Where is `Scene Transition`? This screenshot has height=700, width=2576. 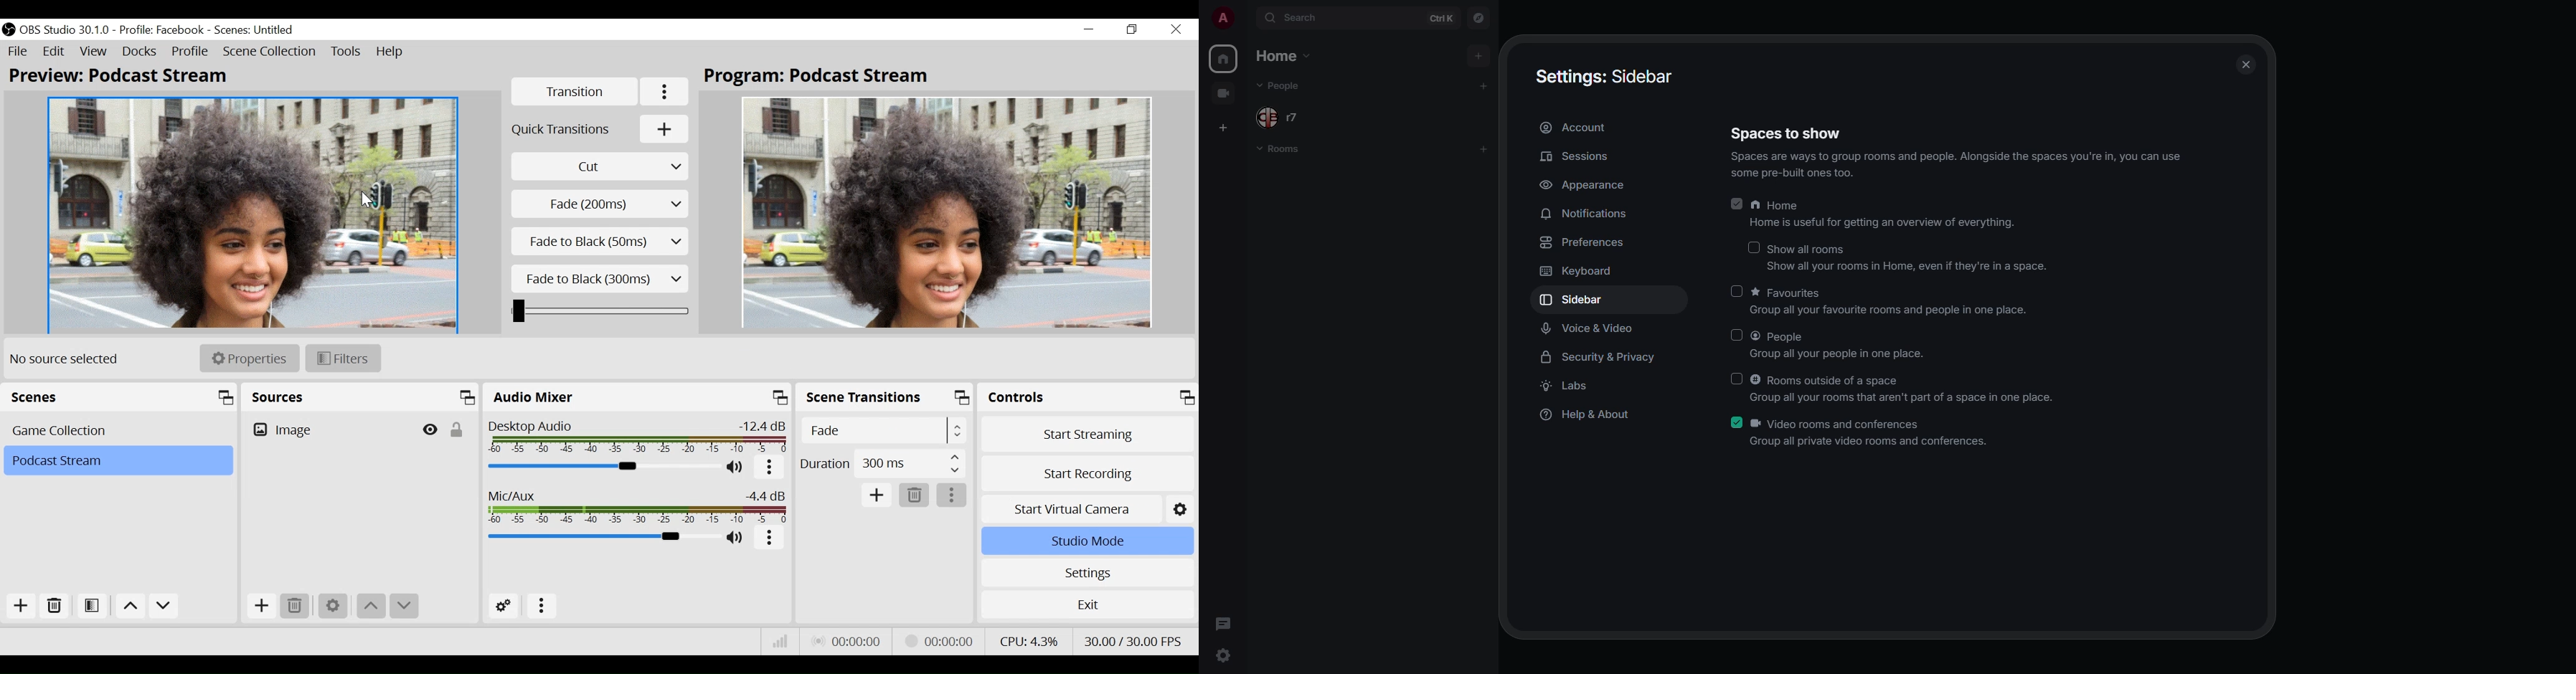 Scene Transition is located at coordinates (883, 396).